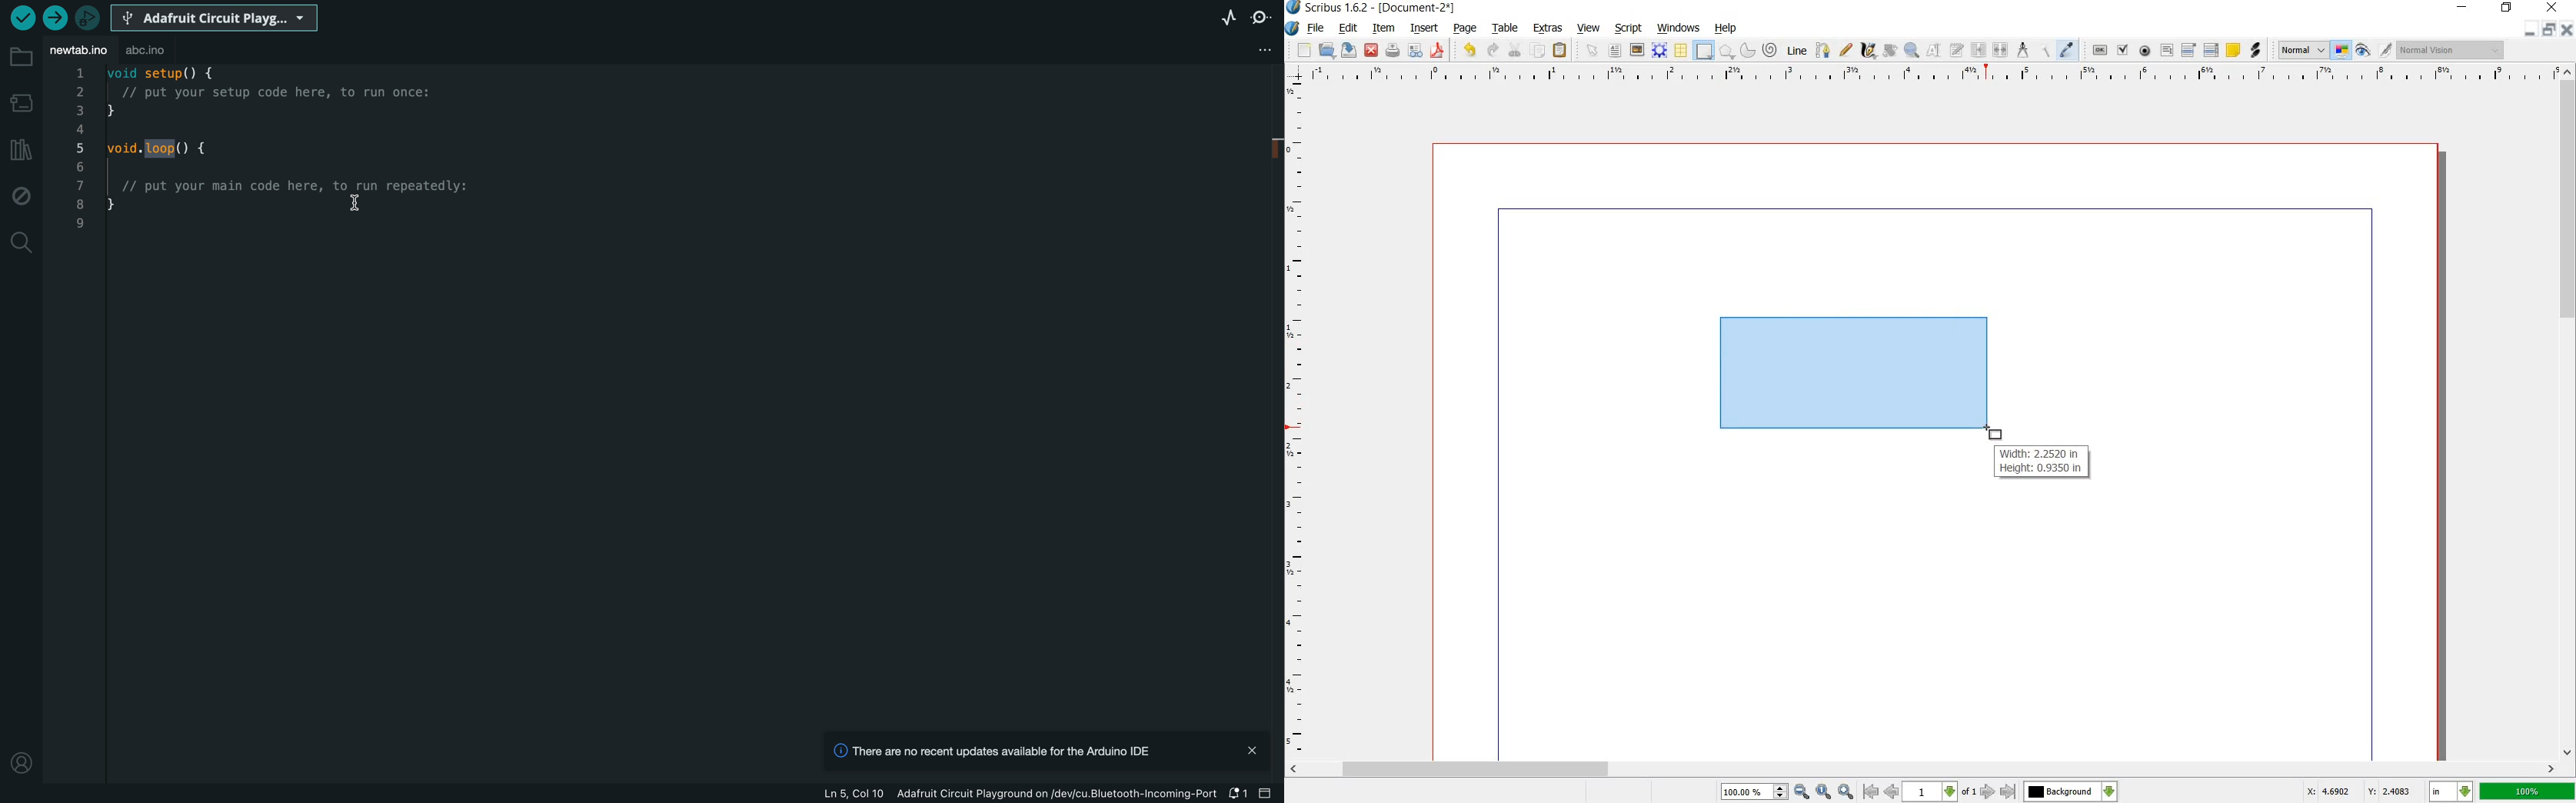  Describe the element at coordinates (1561, 50) in the screenshot. I see `PASTE` at that location.